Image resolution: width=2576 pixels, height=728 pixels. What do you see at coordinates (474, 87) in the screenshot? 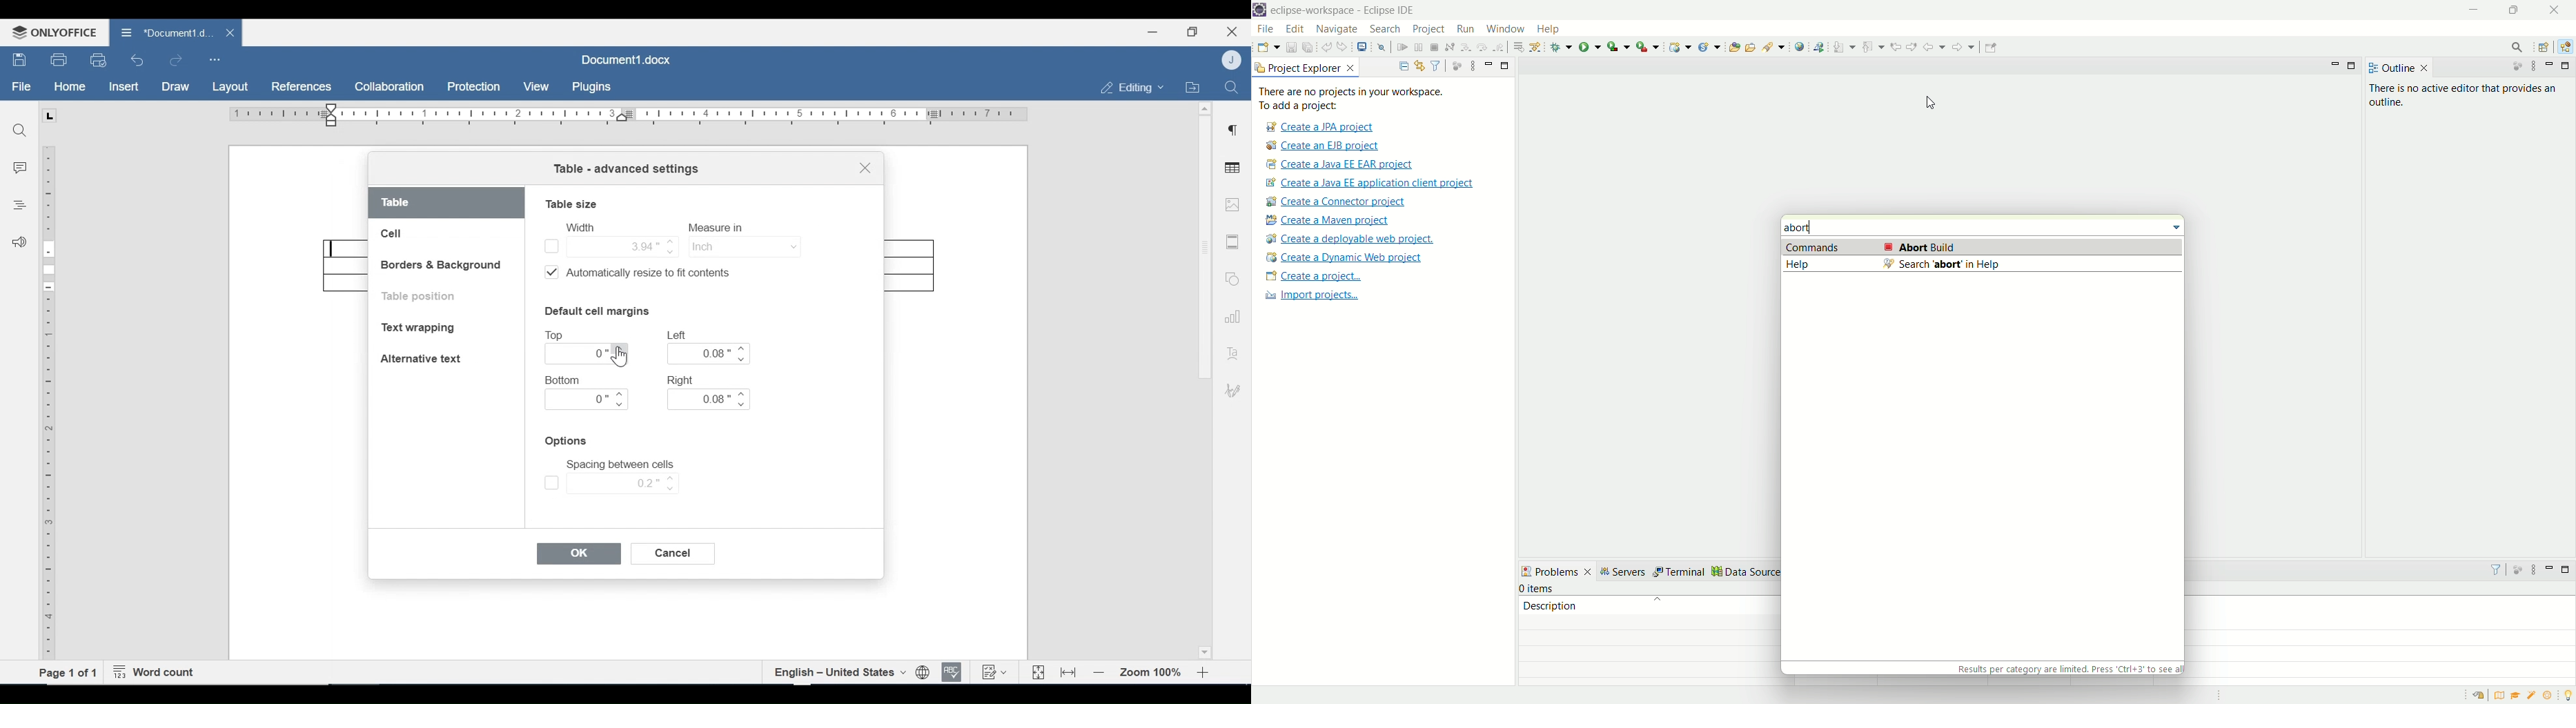
I see `Protection` at bounding box center [474, 87].